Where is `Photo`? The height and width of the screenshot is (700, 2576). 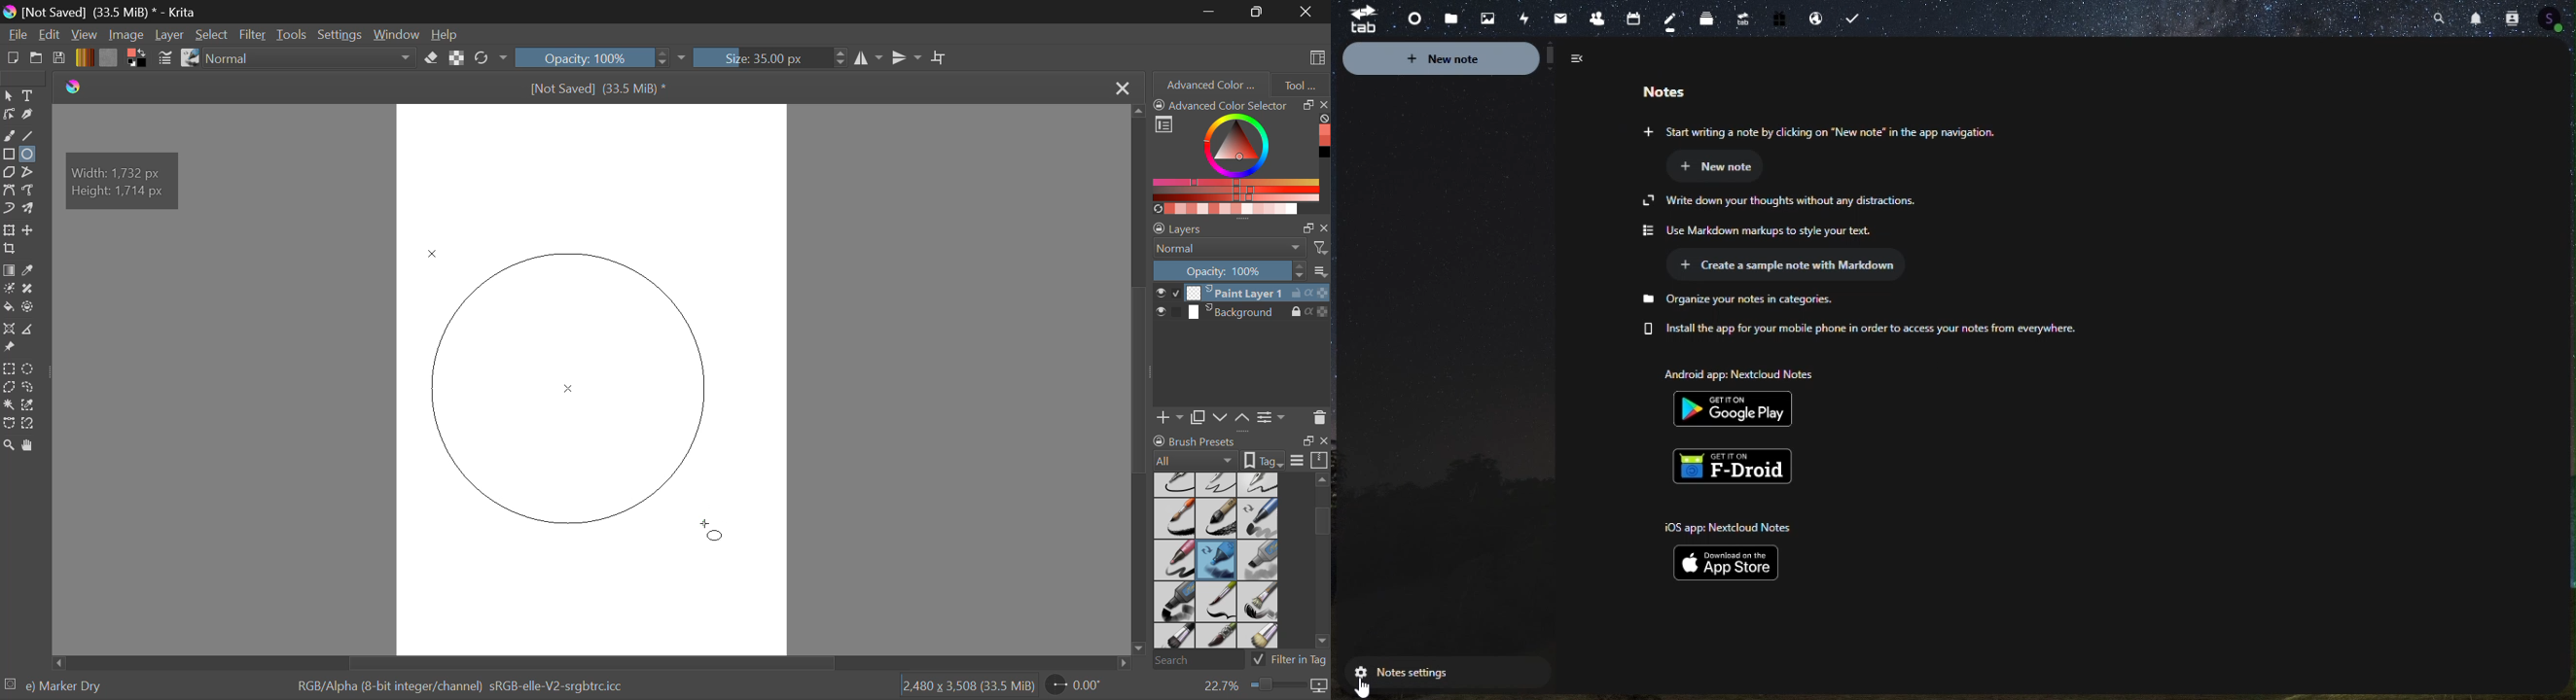
Photo is located at coordinates (1482, 19).